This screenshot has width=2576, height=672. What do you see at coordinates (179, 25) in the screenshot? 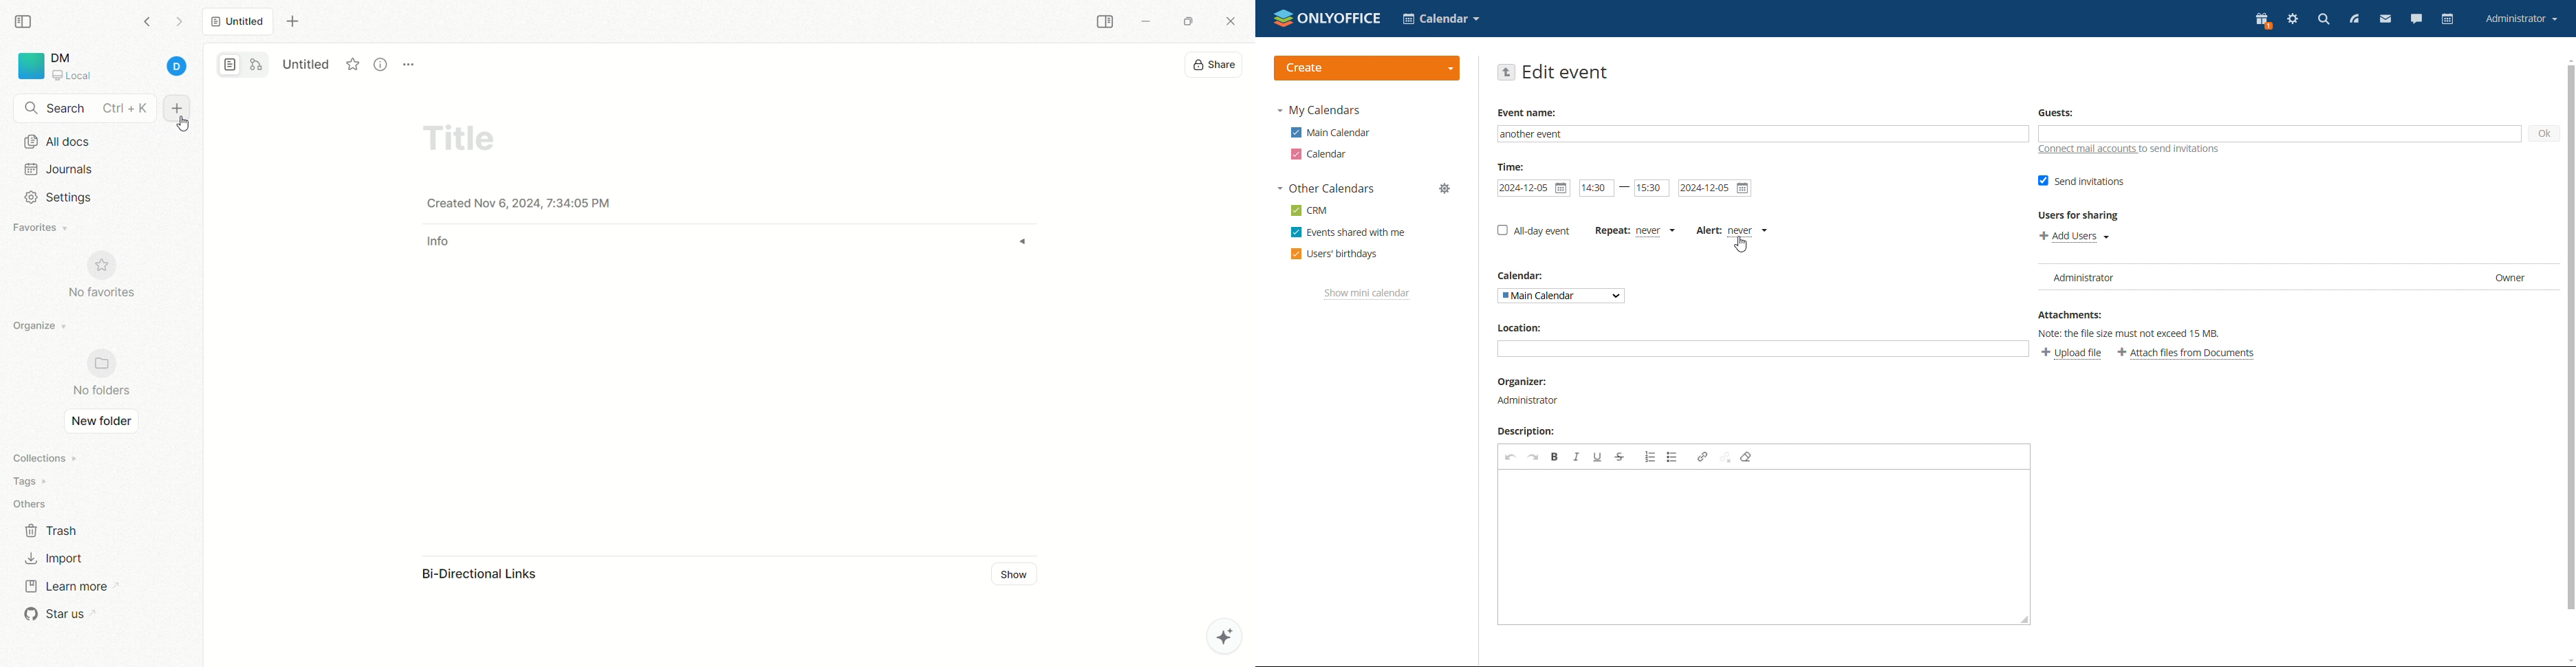
I see `go forward` at bounding box center [179, 25].